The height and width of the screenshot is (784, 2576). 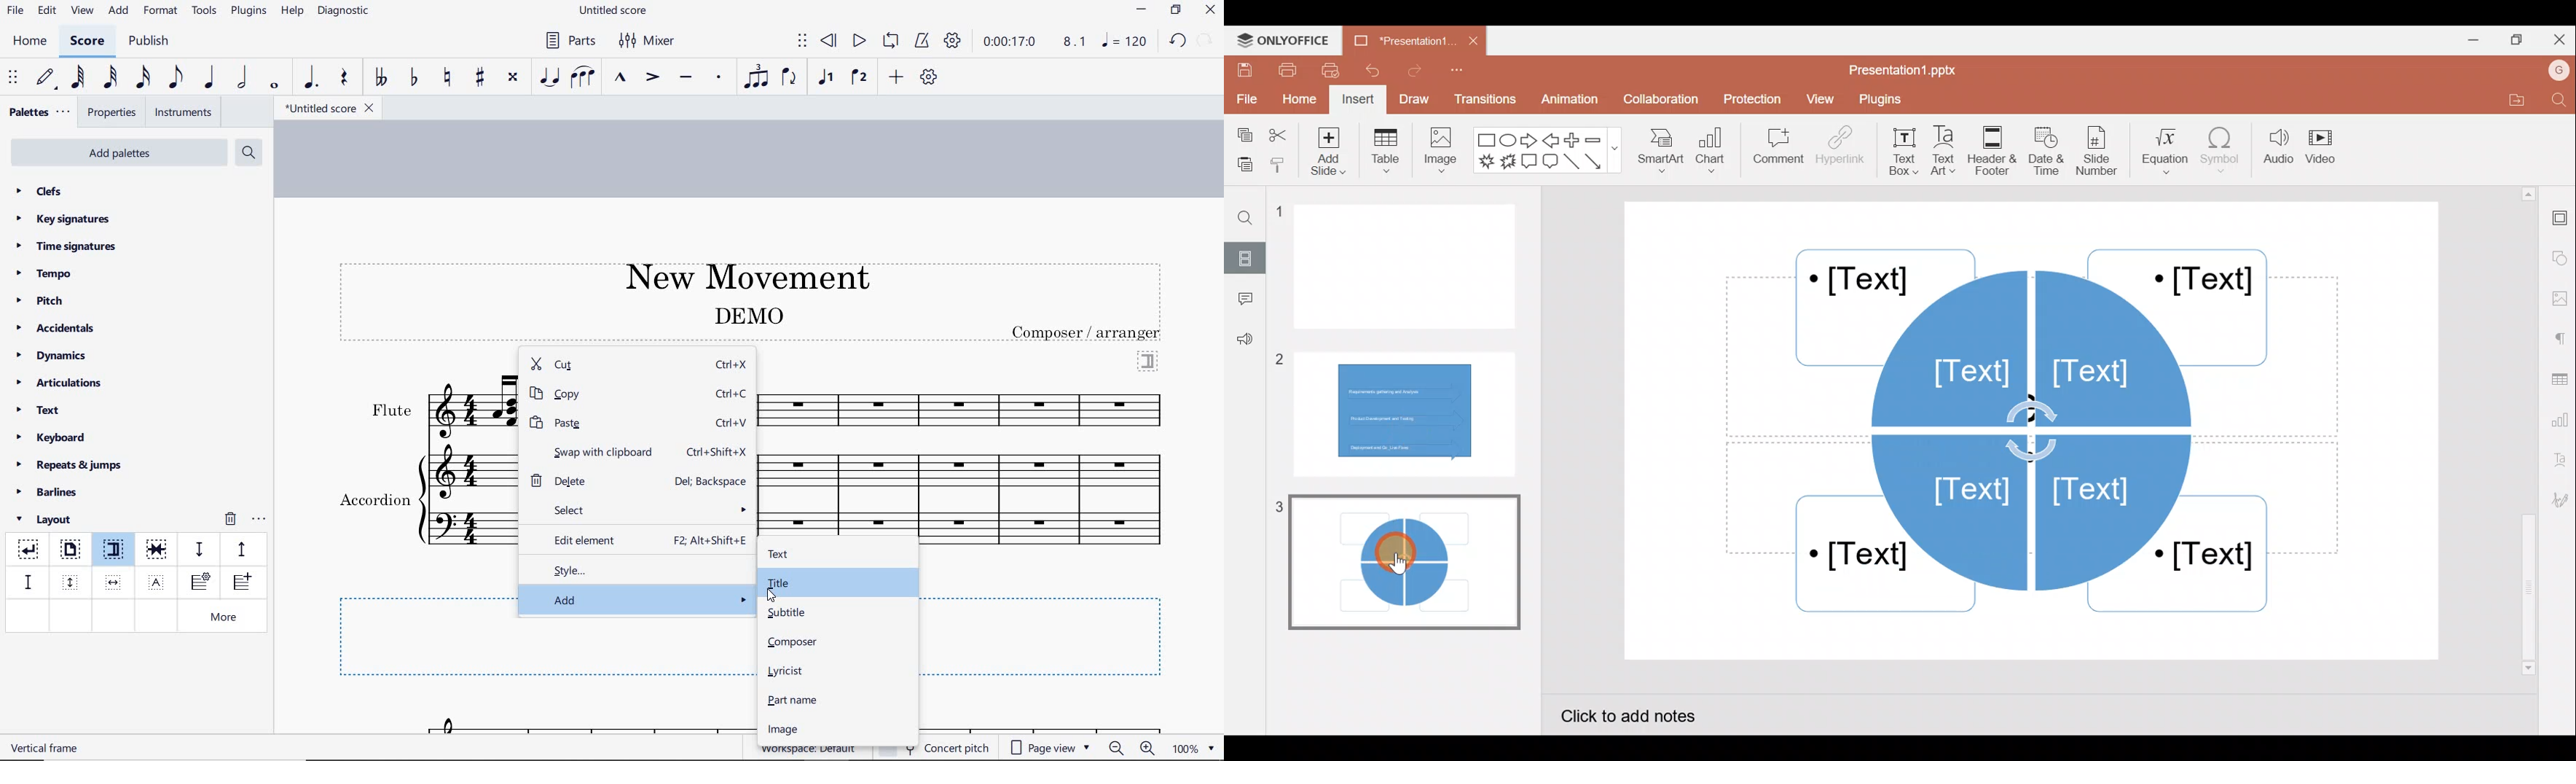 I want to click on Open file location, so click(x=2508, y=99).